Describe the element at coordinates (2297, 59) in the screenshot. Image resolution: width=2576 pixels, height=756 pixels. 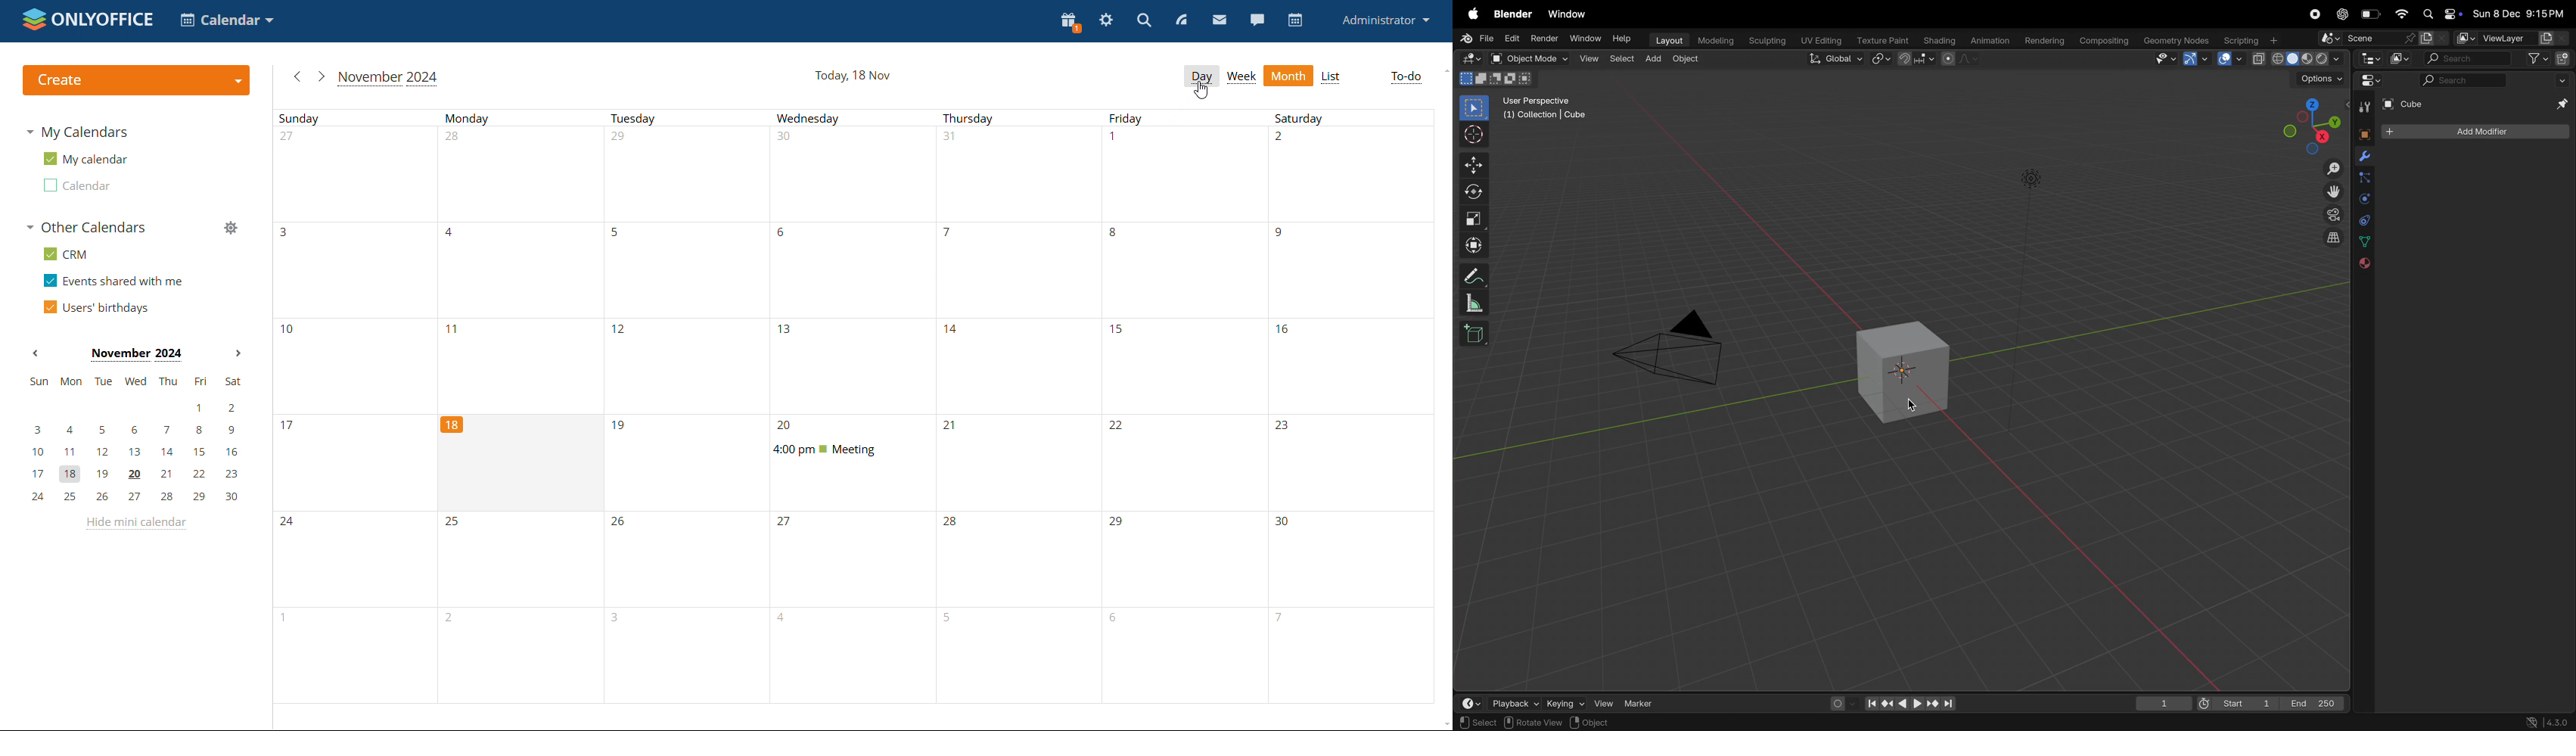
I see `view port shading` at that location.